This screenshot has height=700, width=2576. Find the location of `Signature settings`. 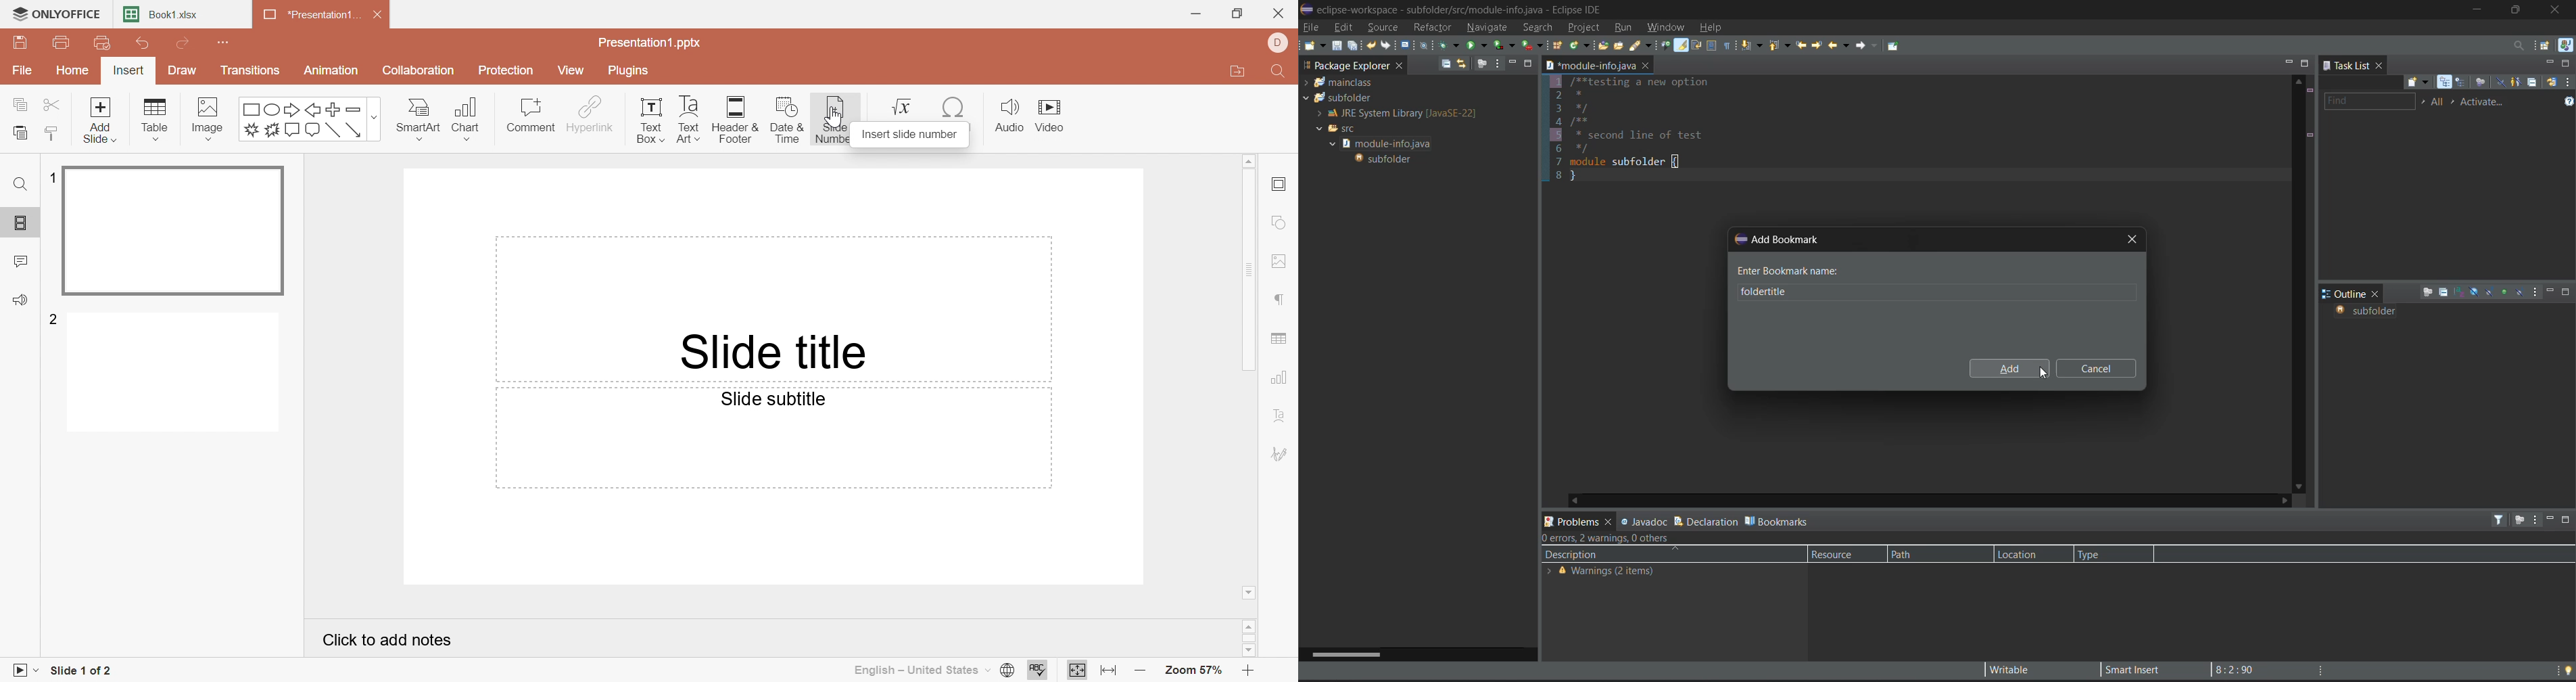

Signature settings is located at coordinates (1280, 453).